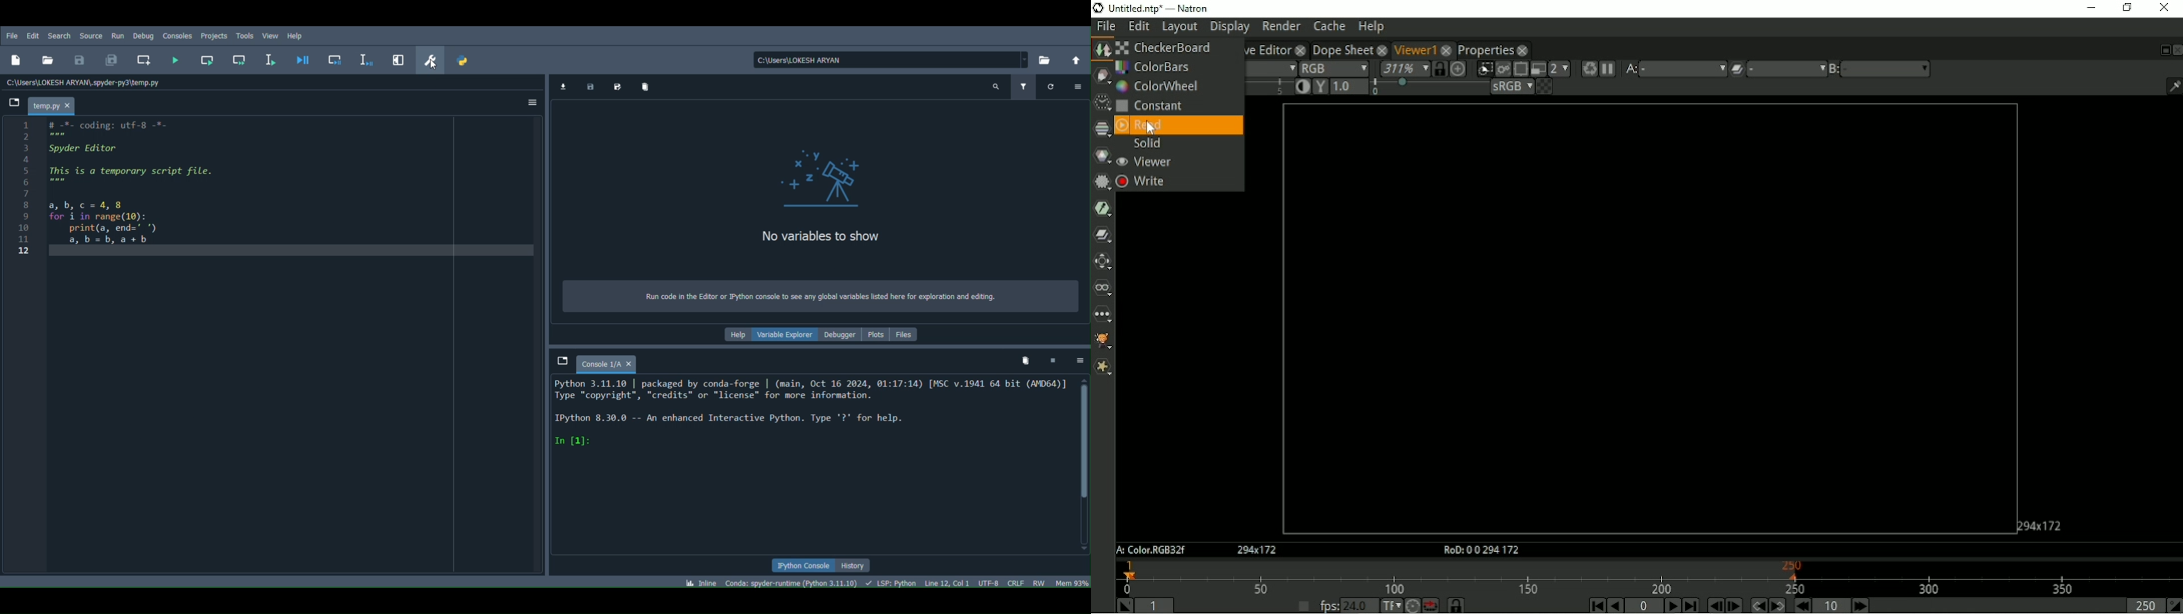 Image resolution: width=2184 pixels, height=616 pixels. Describe the element at coordinates (302, 61) in the screenshot. I see `Debug file (Ctrl + F5)` at that location.